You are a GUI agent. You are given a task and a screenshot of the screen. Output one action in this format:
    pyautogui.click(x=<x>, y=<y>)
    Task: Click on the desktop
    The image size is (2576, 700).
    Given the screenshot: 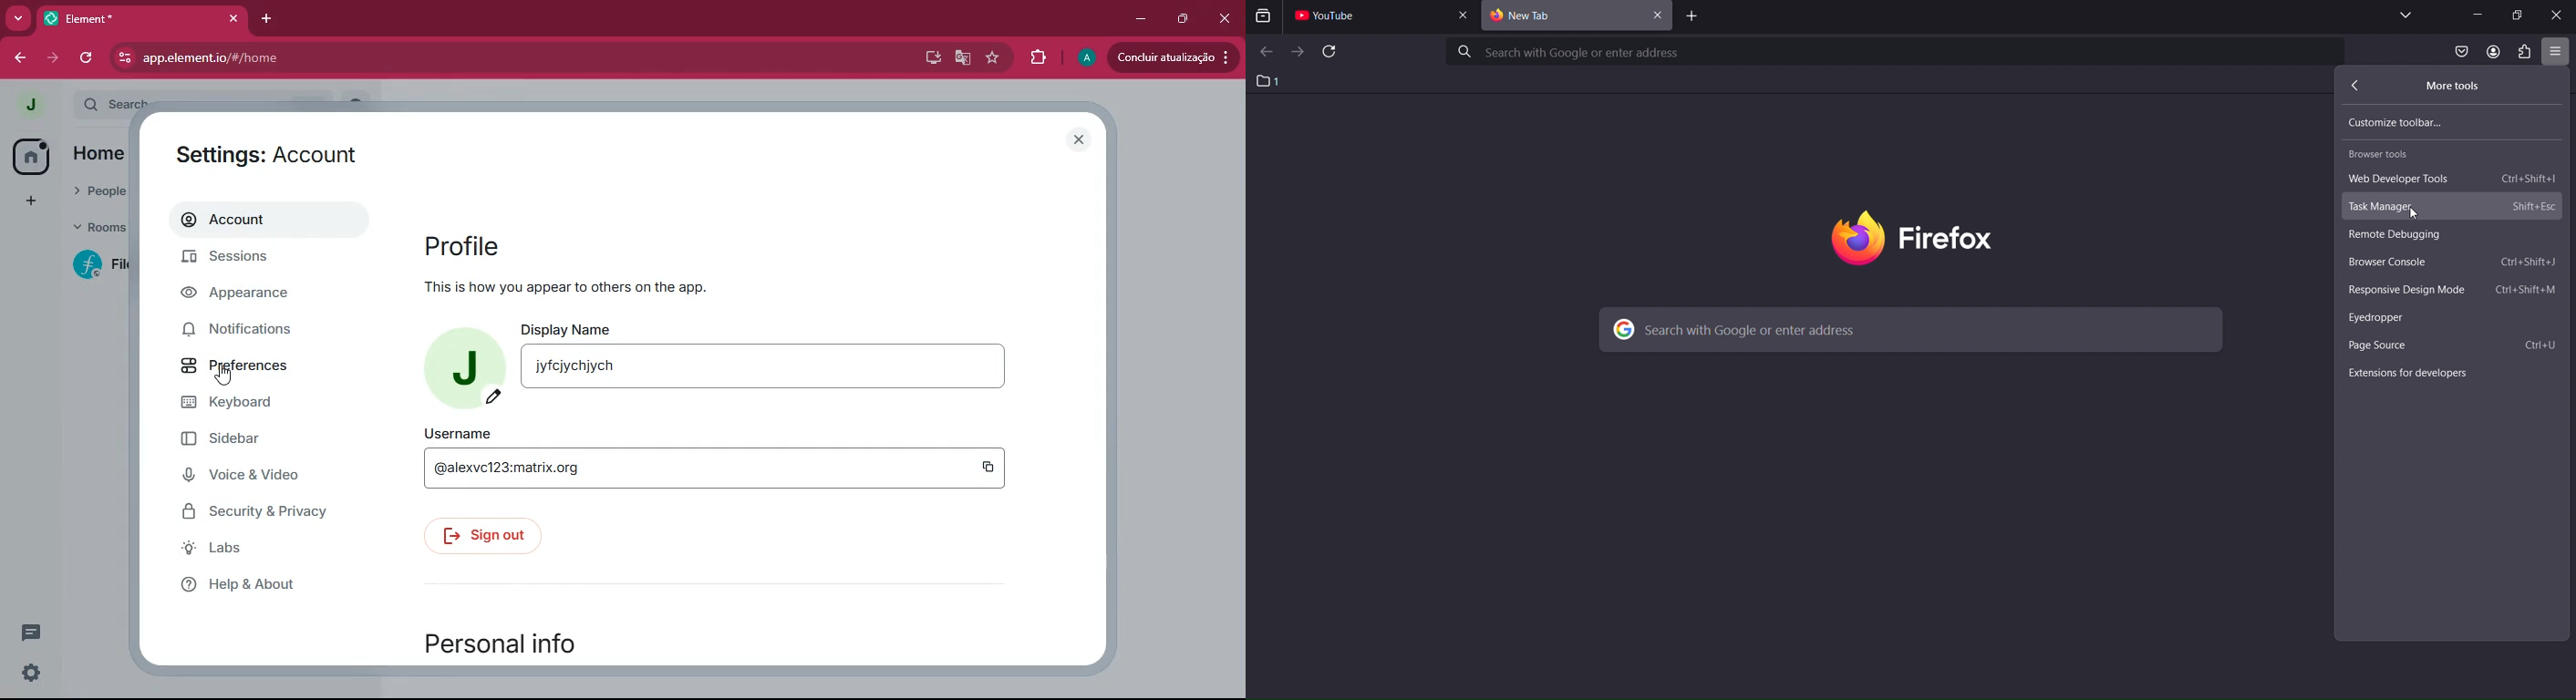 What is the action you would take?
    pyautogui.click(x=931, y=57)
    